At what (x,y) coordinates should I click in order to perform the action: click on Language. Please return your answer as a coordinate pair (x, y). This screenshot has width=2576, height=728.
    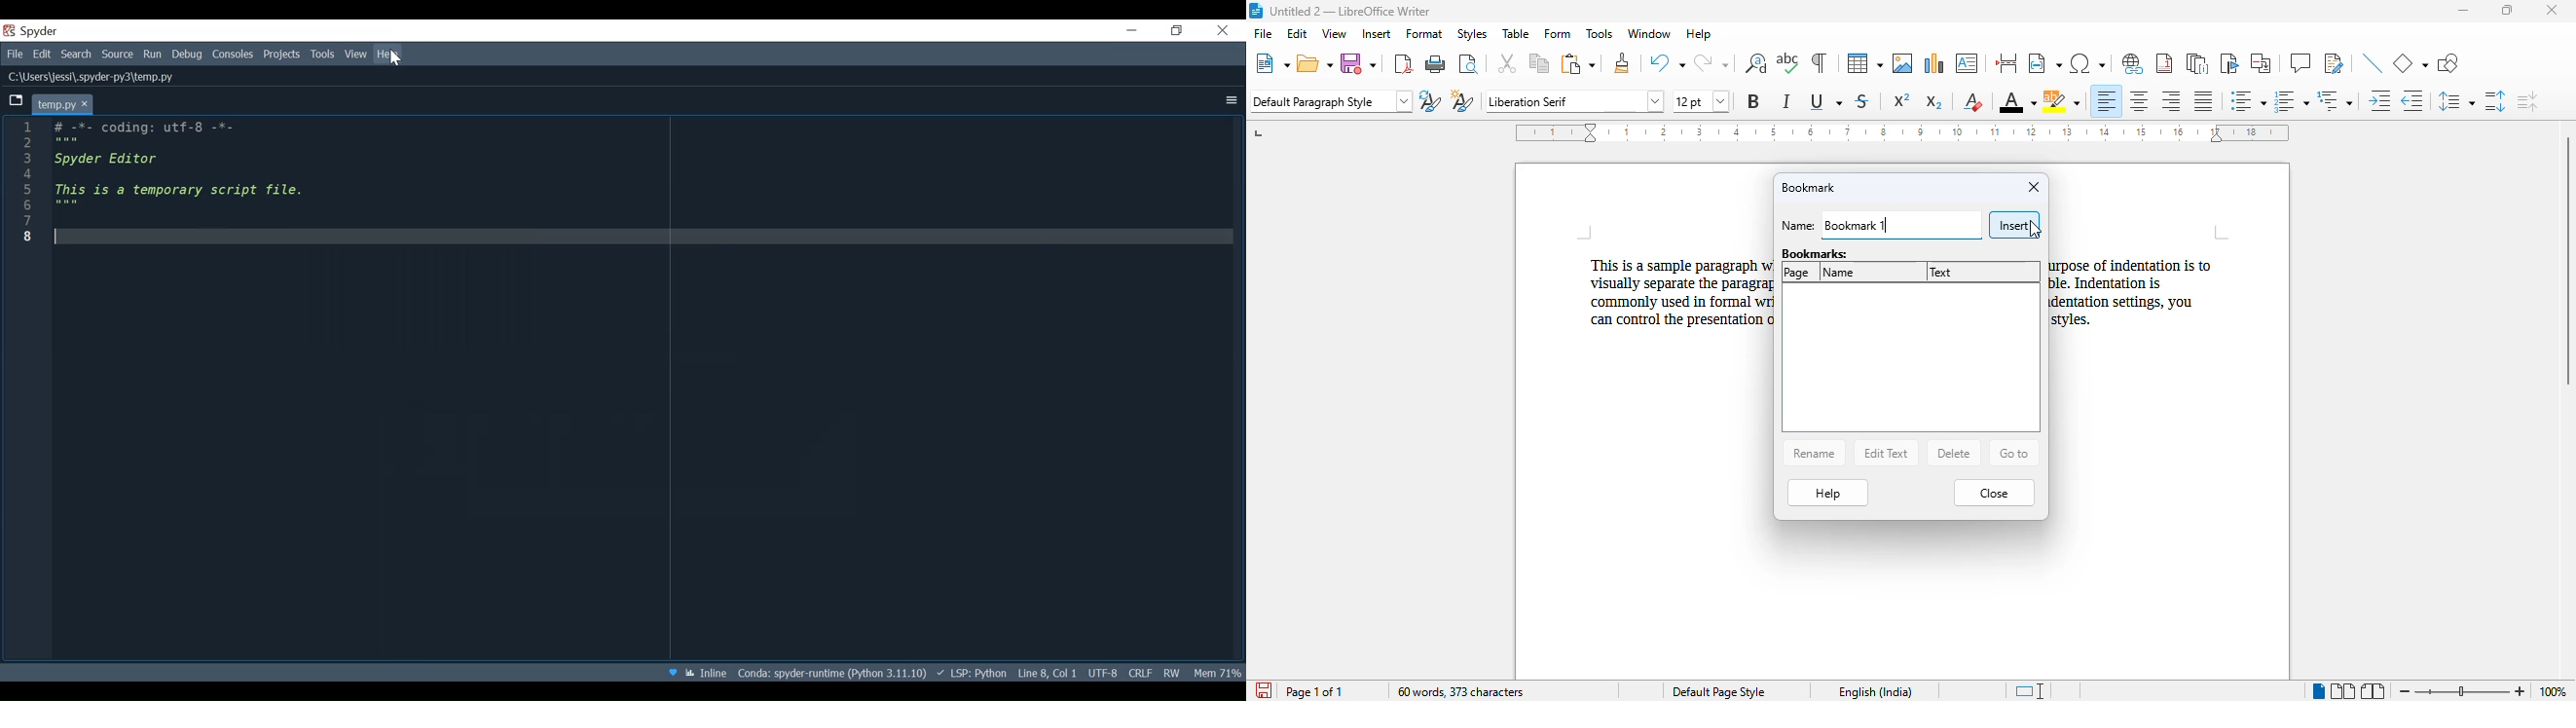
    Looking at the image, I should click on (972, 674).